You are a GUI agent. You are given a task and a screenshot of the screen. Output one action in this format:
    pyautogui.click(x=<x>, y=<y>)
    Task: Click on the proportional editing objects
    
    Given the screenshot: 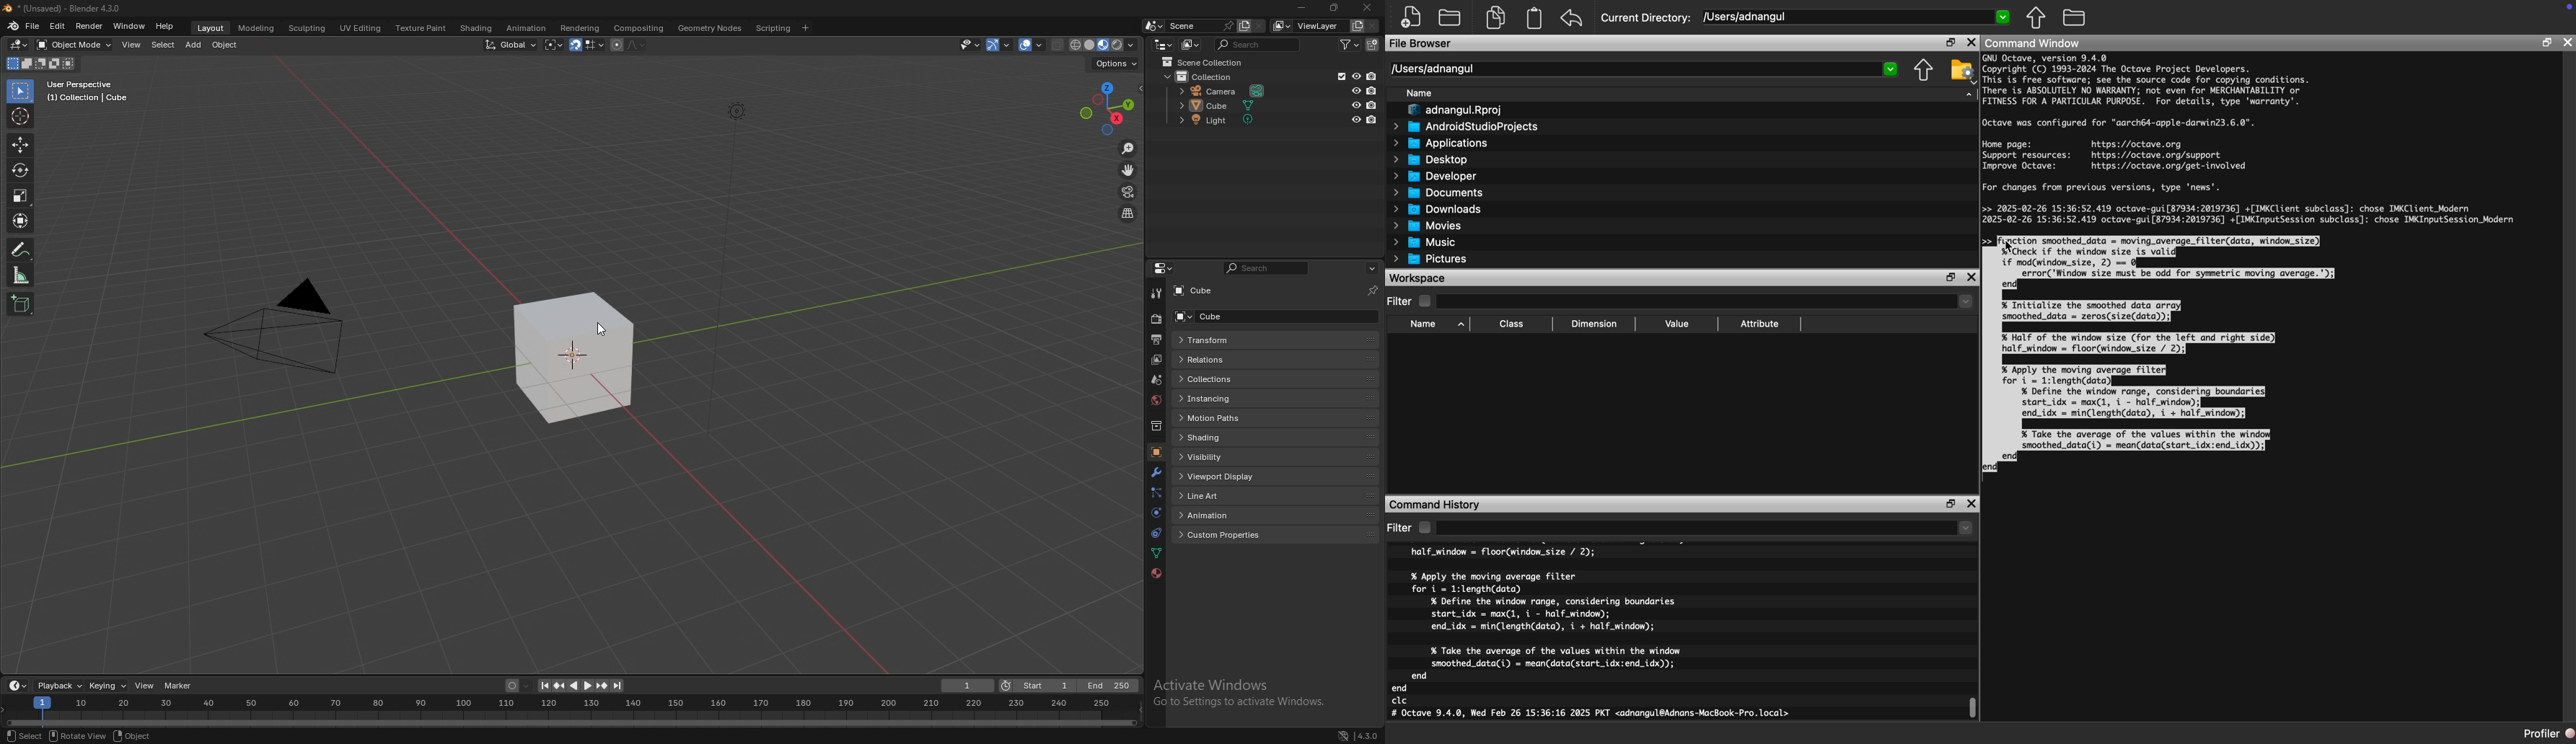 What is the action you would take?
    pyautogui.click(x=615, y=45)
    